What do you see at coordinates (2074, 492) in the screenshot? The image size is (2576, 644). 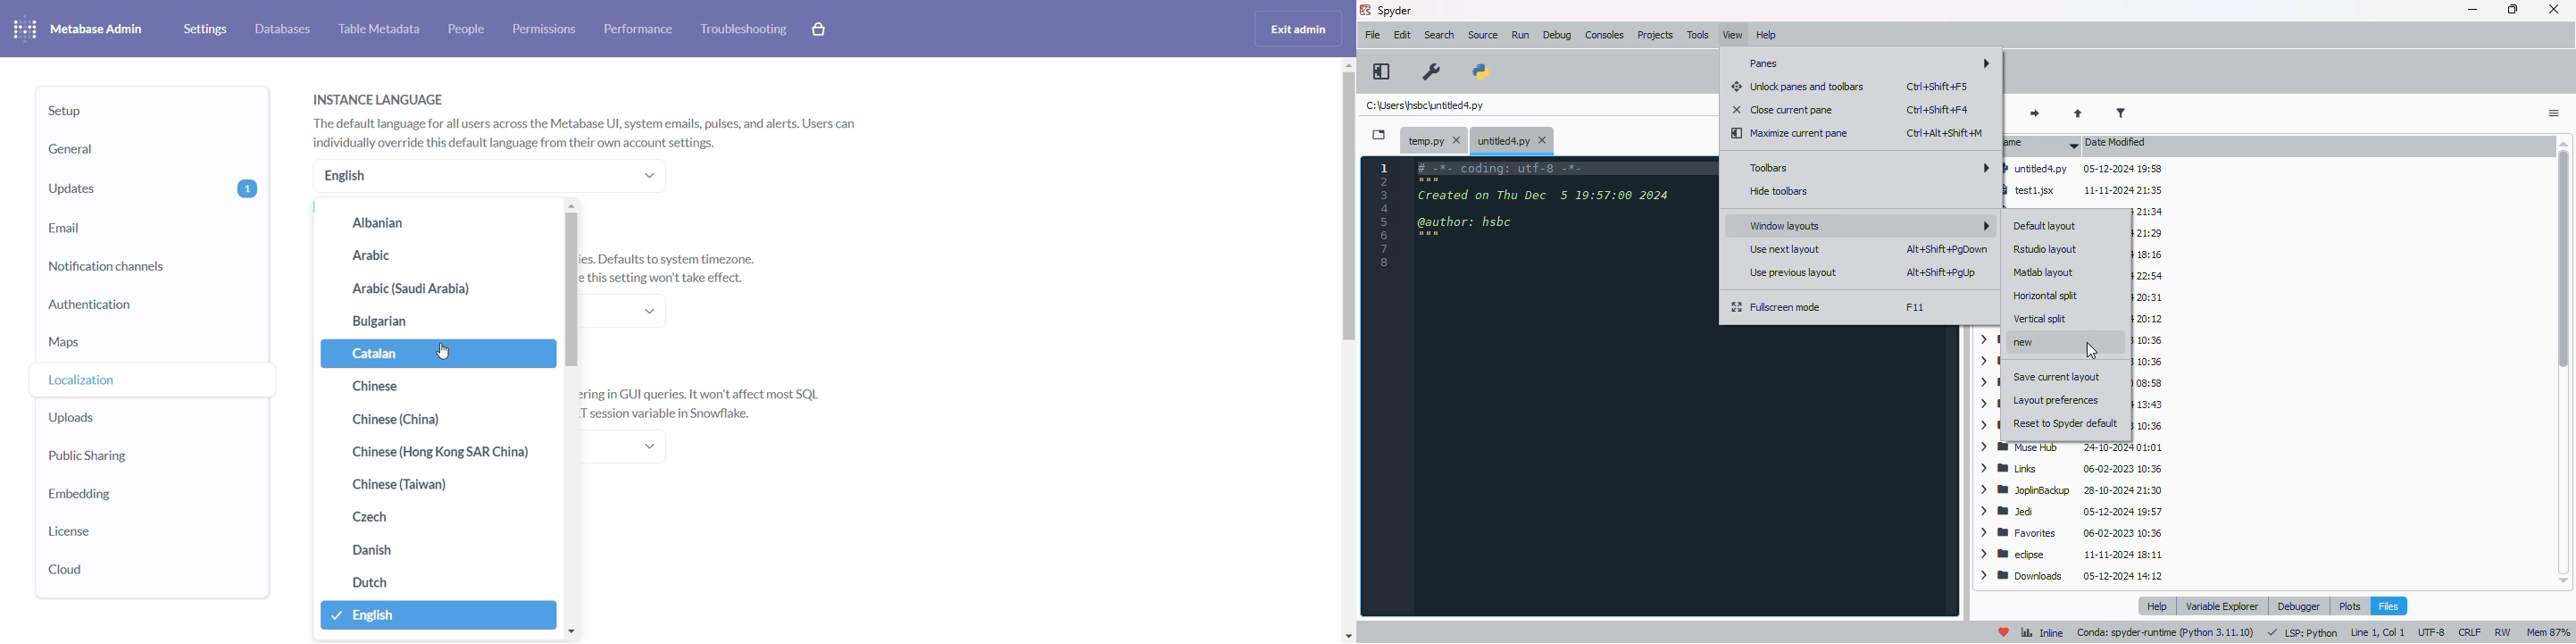 I see `JoplinBackup` at bounding box center [2074, 492].